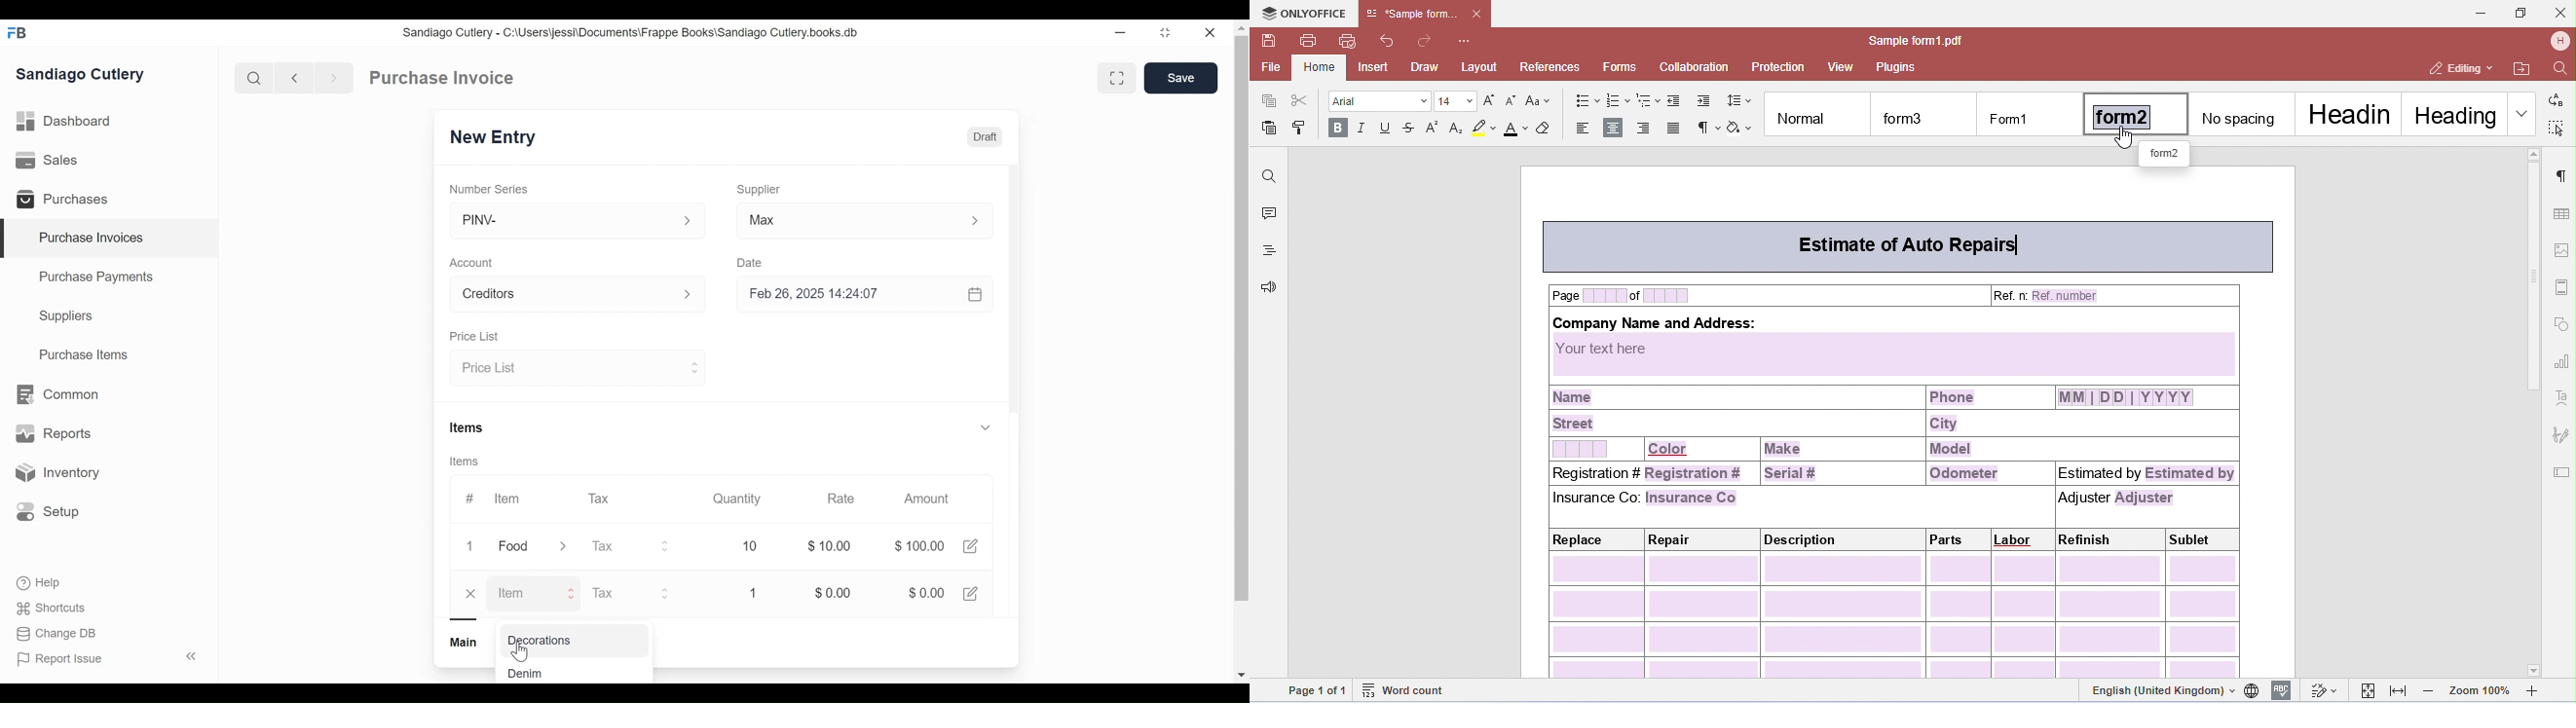 This screenshot has height=728, width=2576. I want to click on Scroll up, so click(1242, 30).